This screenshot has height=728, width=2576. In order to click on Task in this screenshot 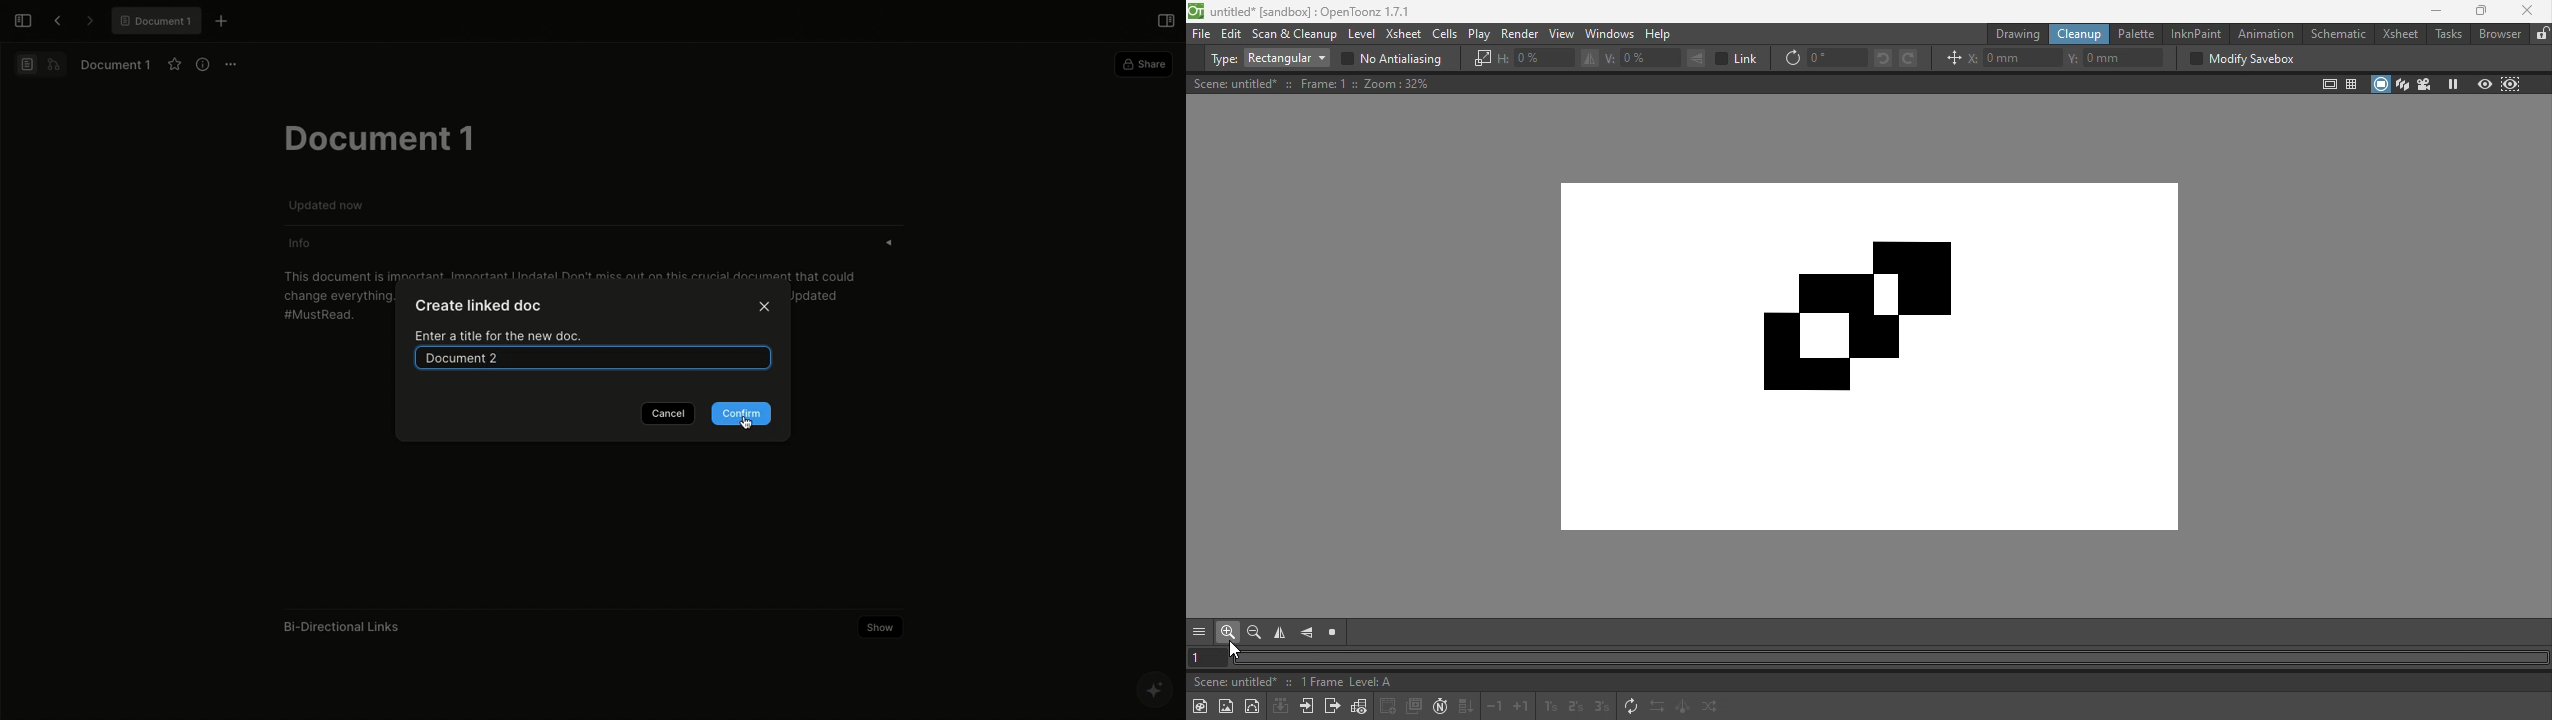, I will do `click(2447, 35)`.